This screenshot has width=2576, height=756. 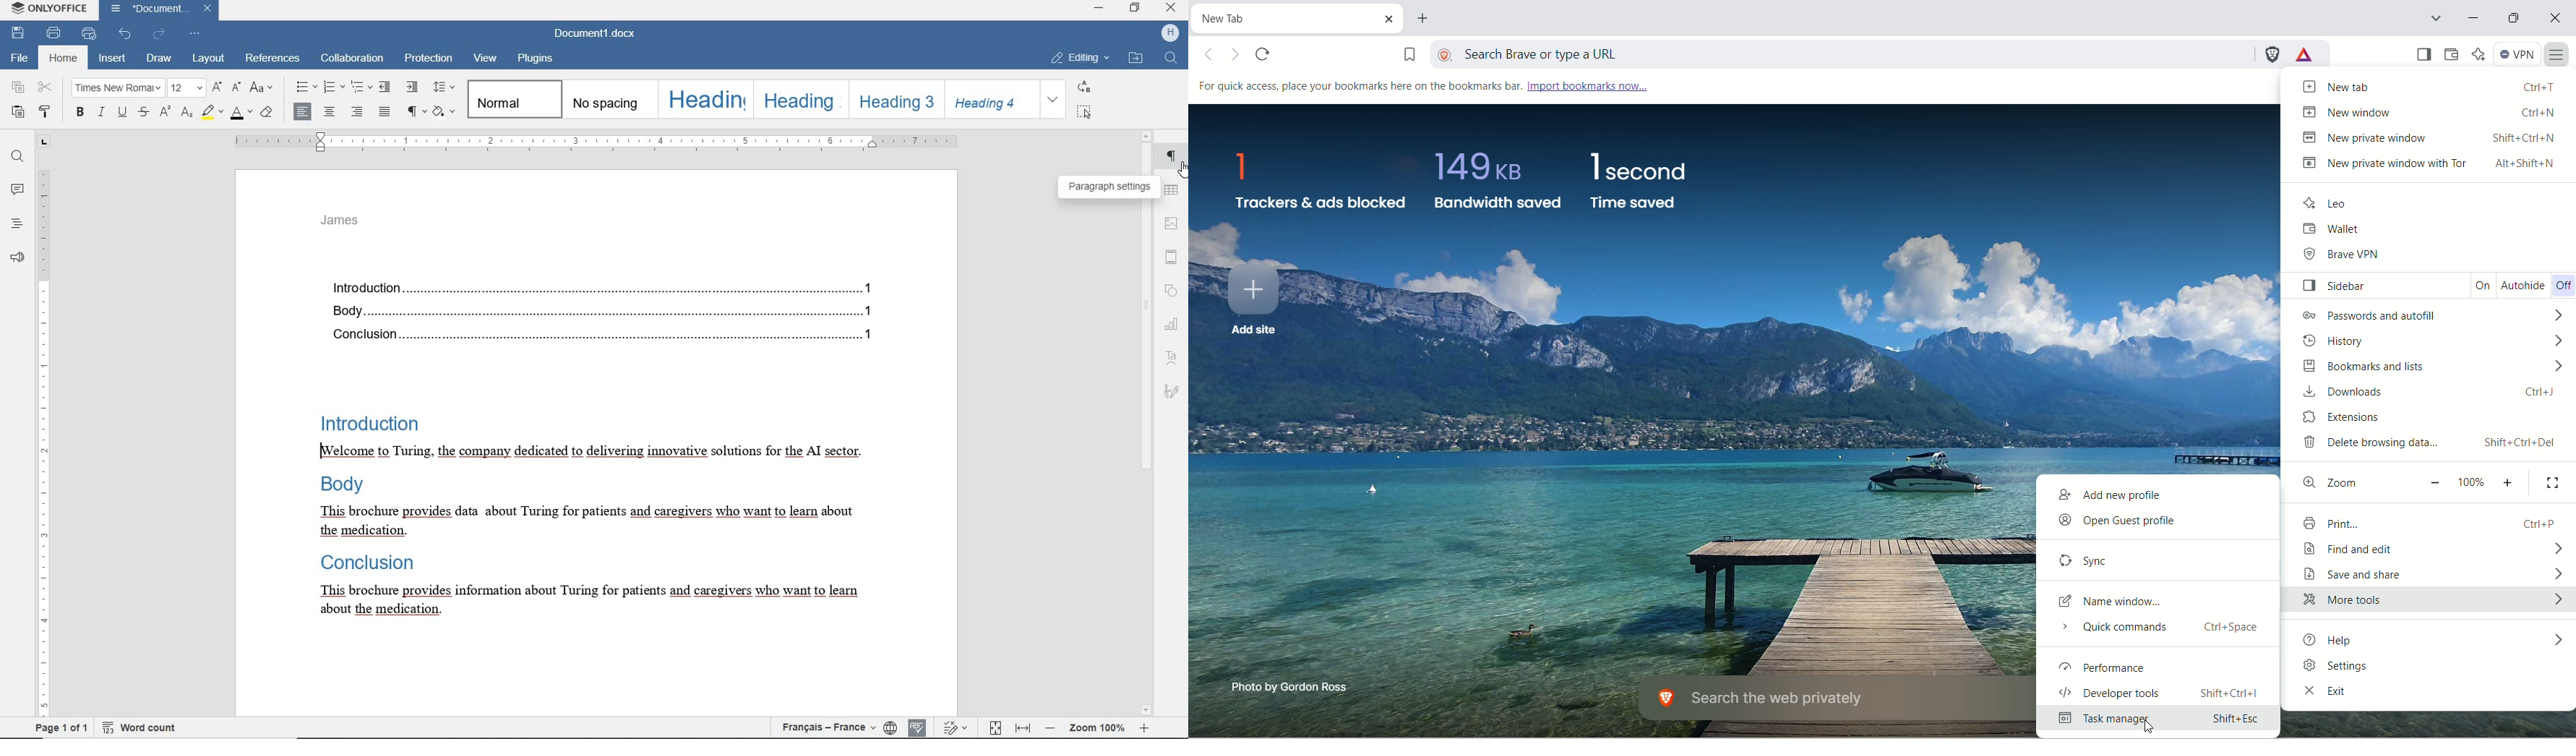 I want to click on [Welcome to Turing, the company dedicated to delivering innovative solutions for the AI sector., so click(x=588, y=452).